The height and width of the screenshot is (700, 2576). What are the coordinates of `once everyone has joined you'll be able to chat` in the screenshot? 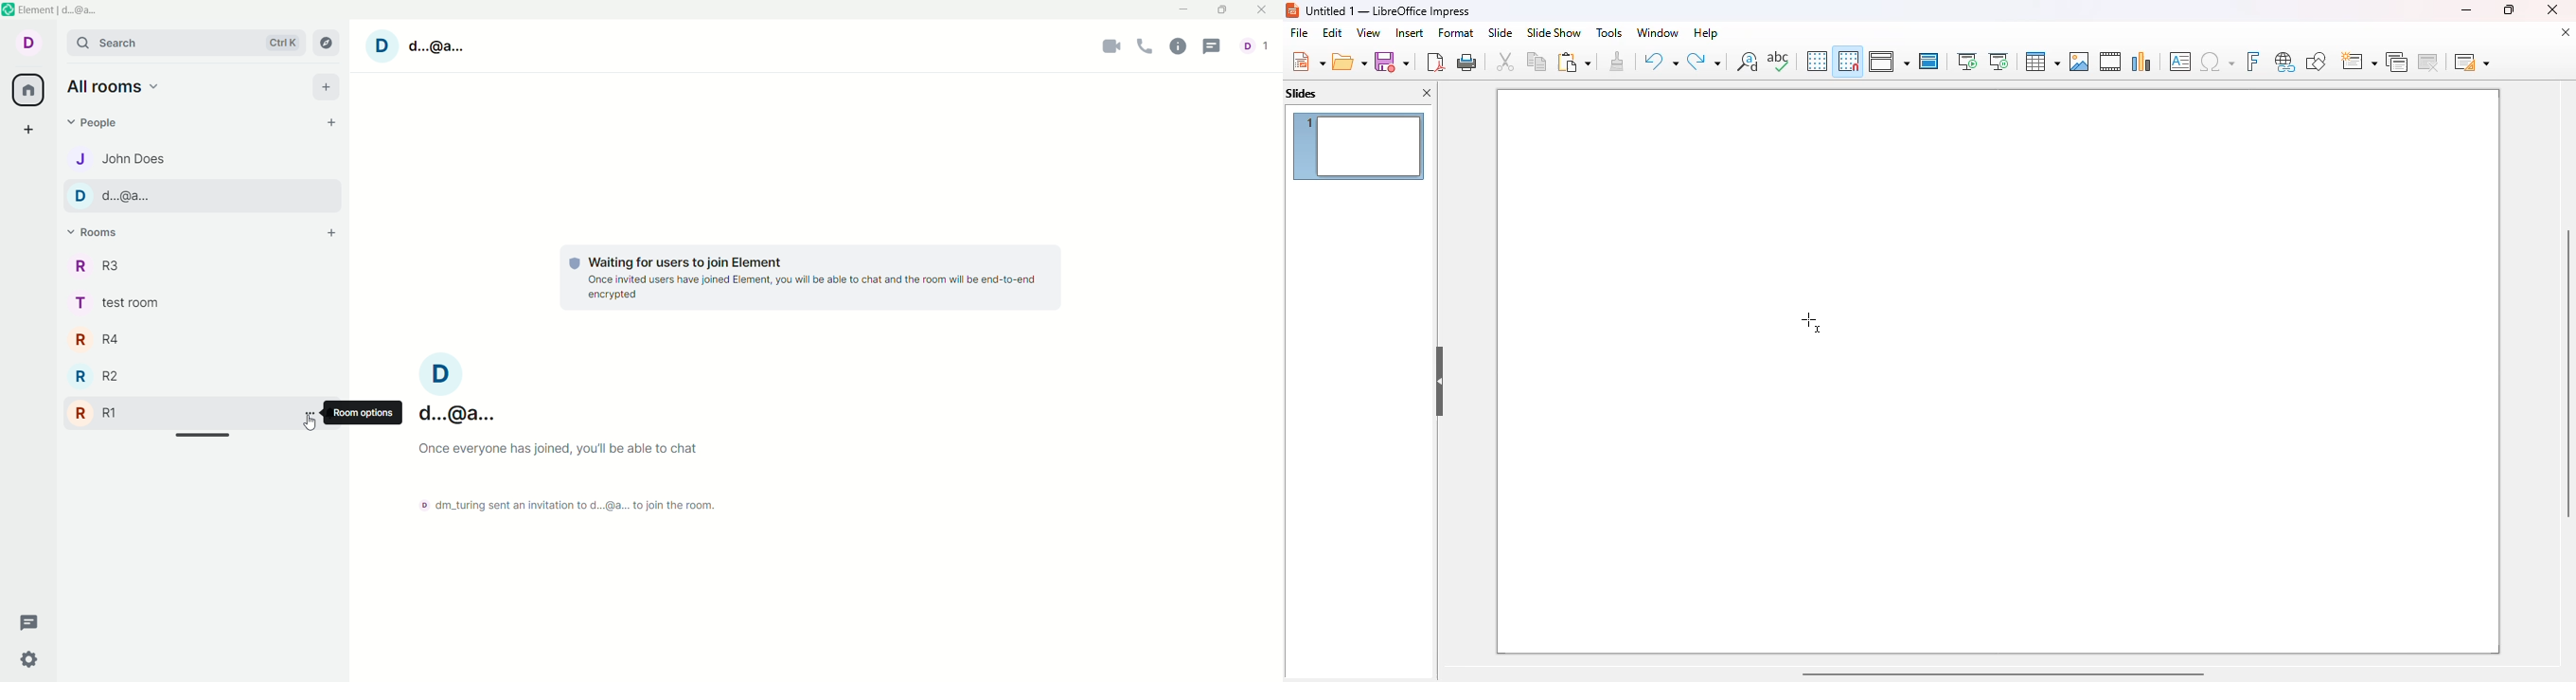 It's located at (567, 453).